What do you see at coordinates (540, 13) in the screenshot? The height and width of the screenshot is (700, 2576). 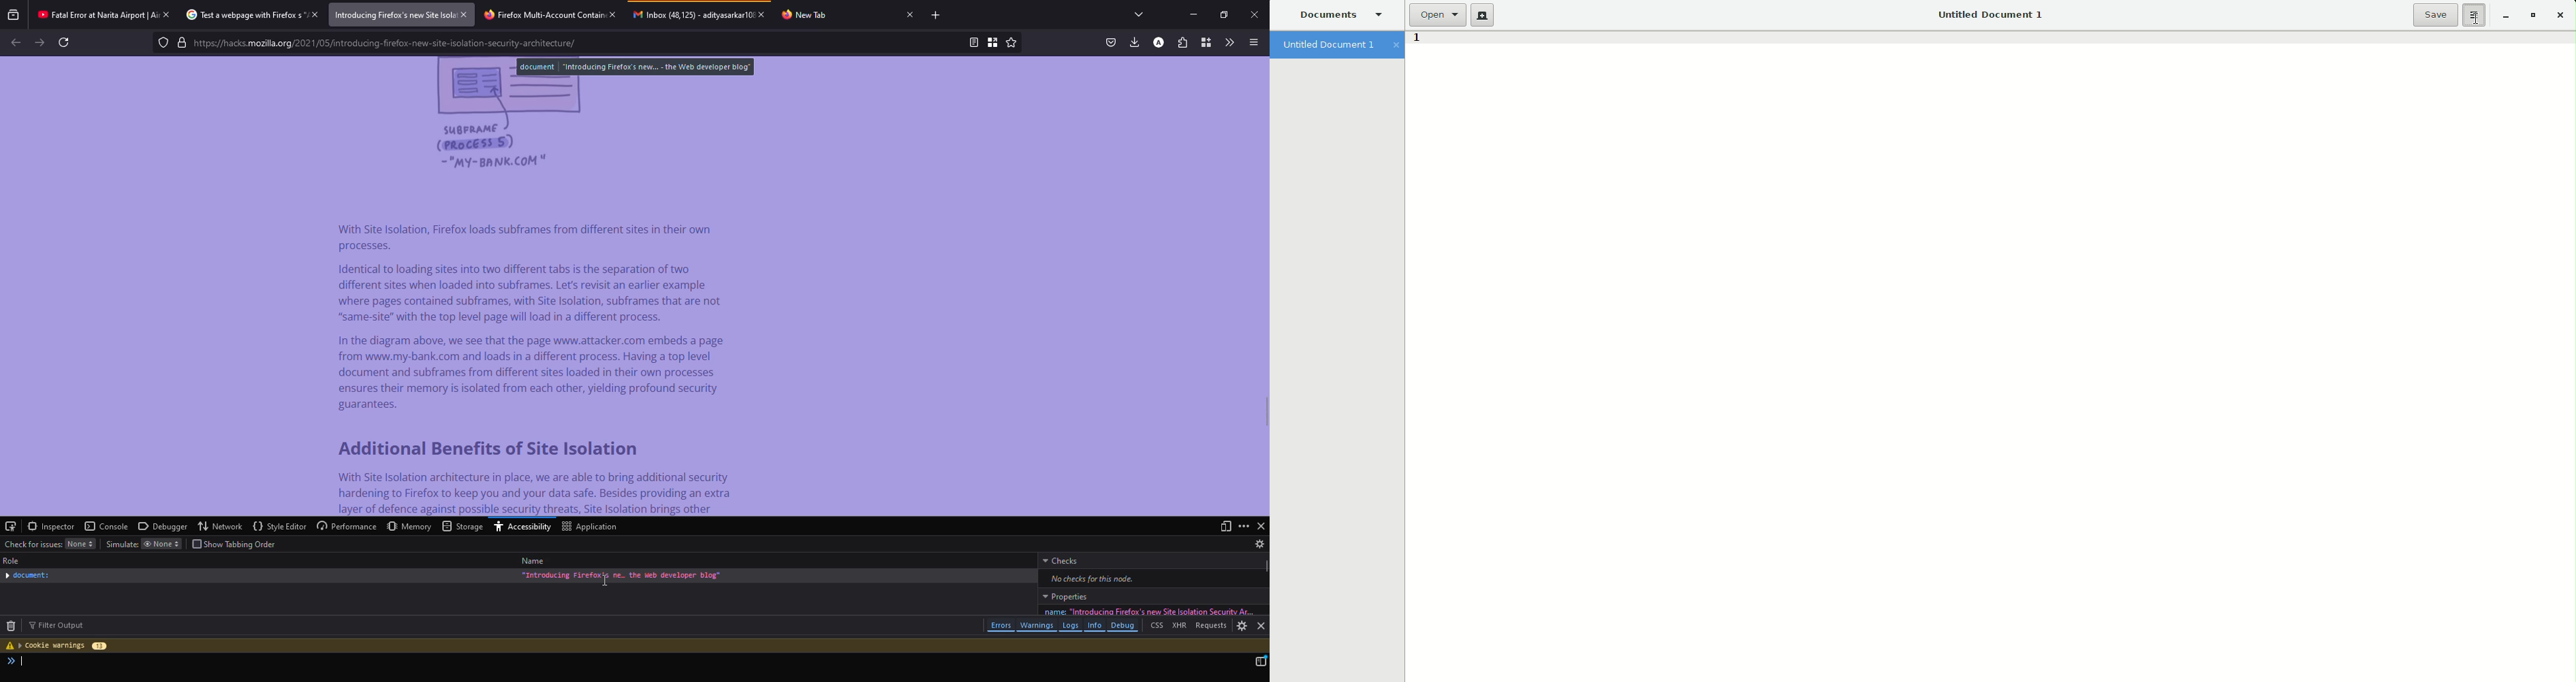 I see `Firefox Multi-Account Contain` at bounding box center [540, 13].